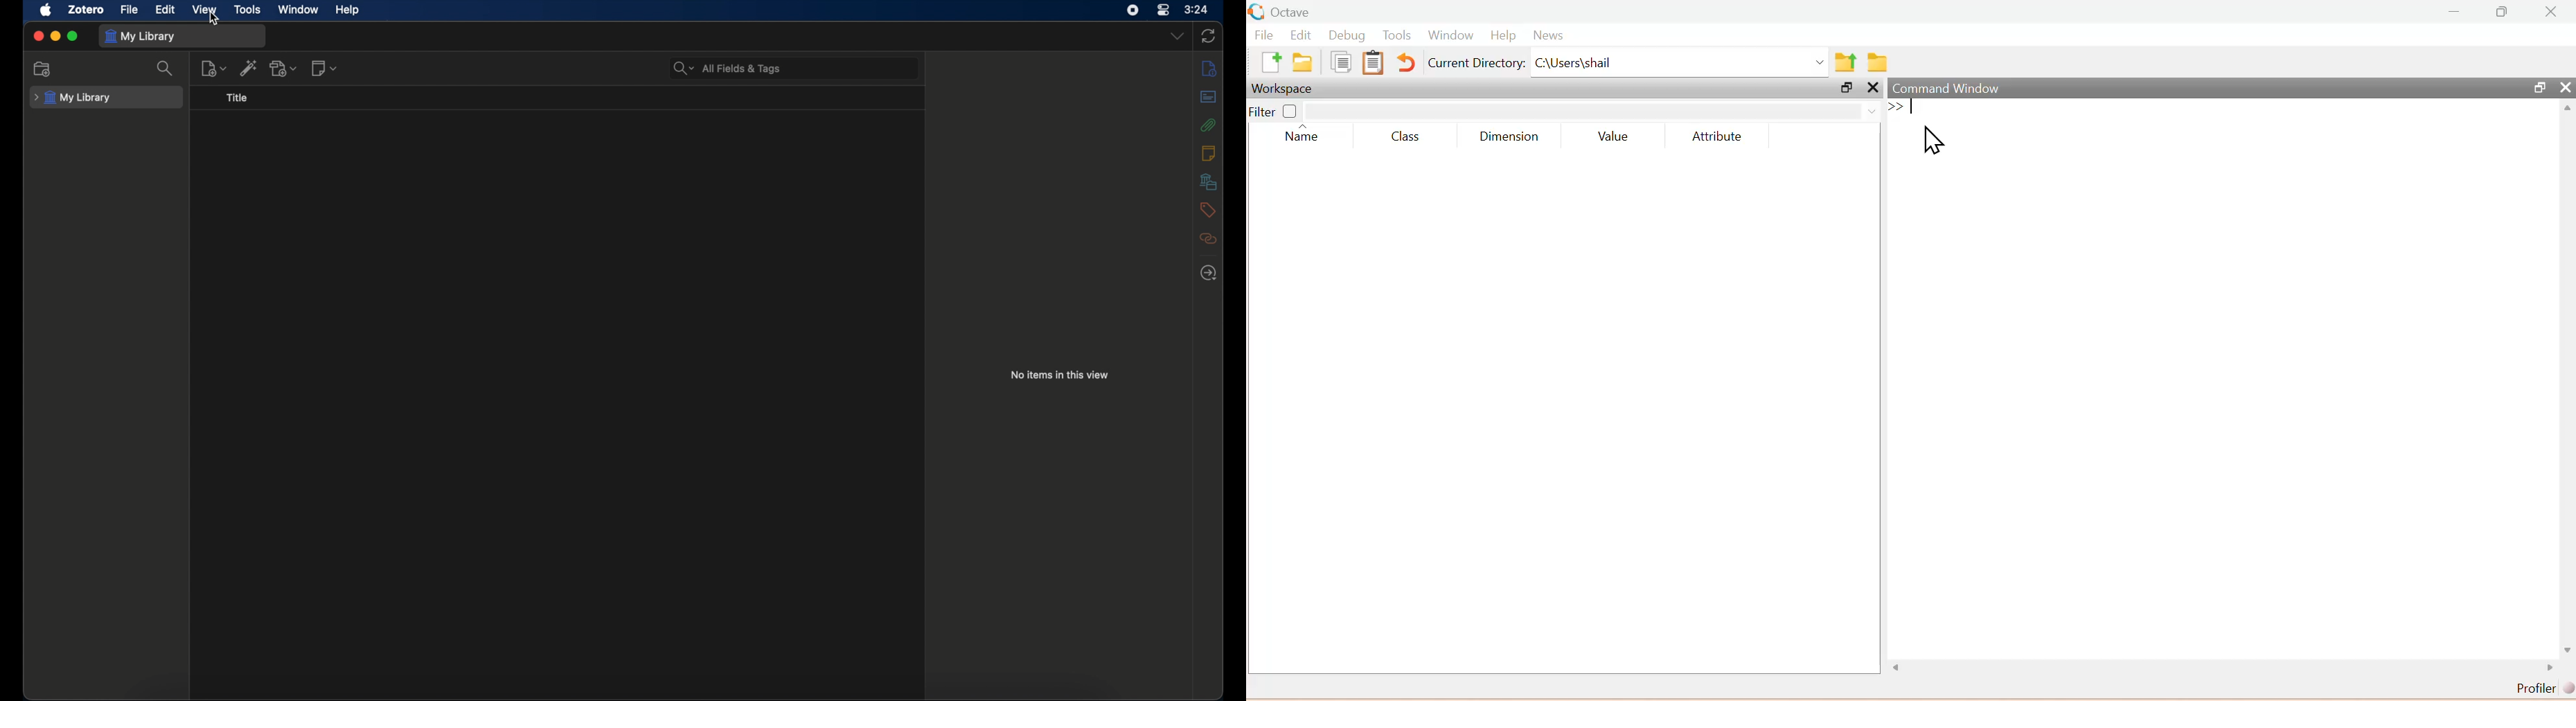  I want to click on new note, so click(325, 69).